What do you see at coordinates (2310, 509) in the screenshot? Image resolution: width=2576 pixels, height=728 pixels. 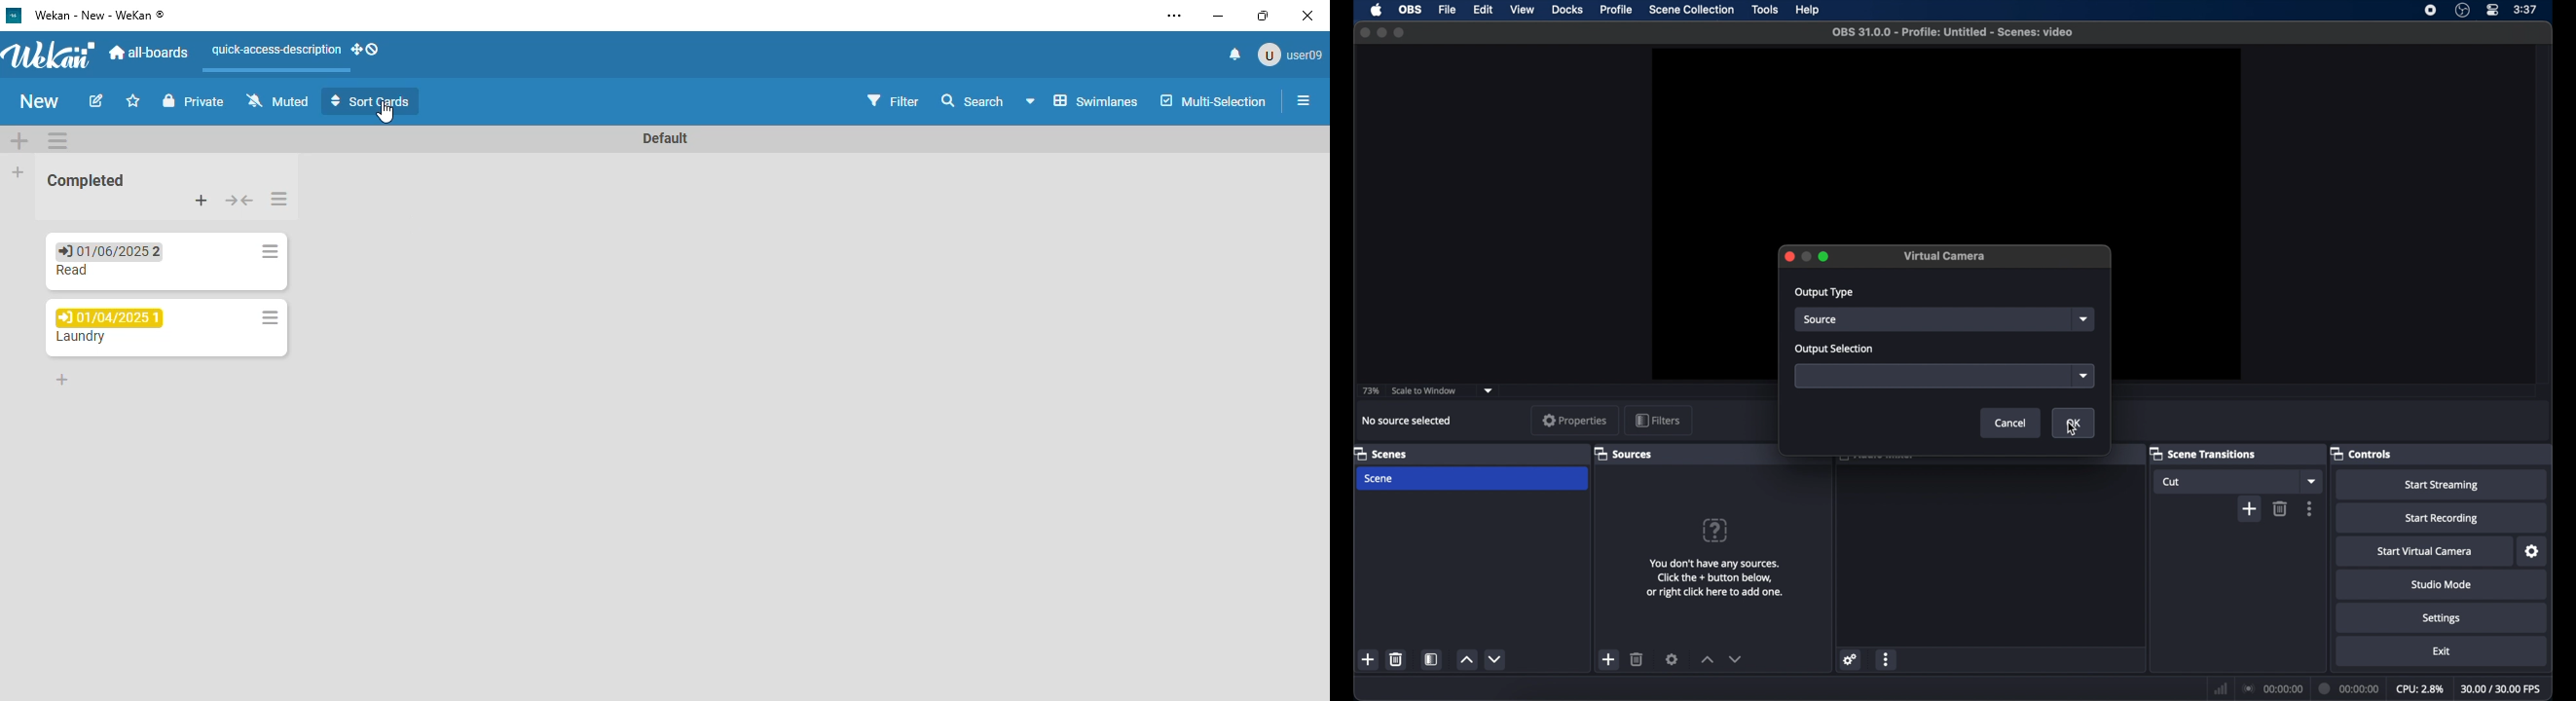 I see `more options` at bounding box center [2310, 509].